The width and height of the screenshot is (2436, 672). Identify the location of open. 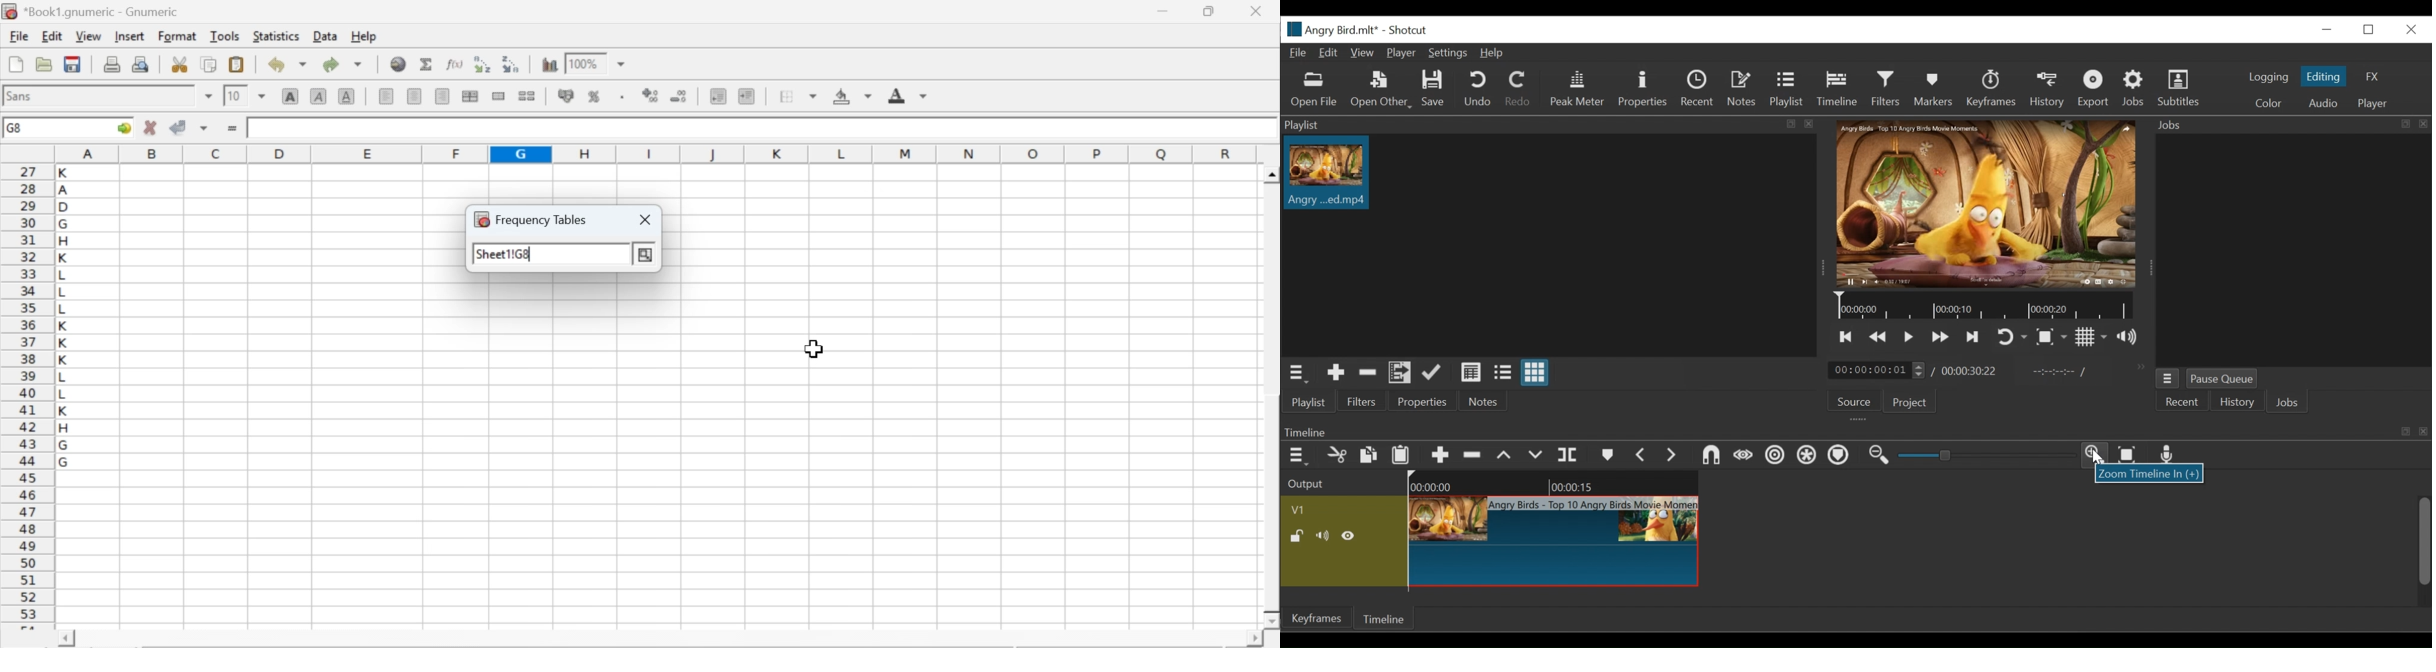
(42, 64).